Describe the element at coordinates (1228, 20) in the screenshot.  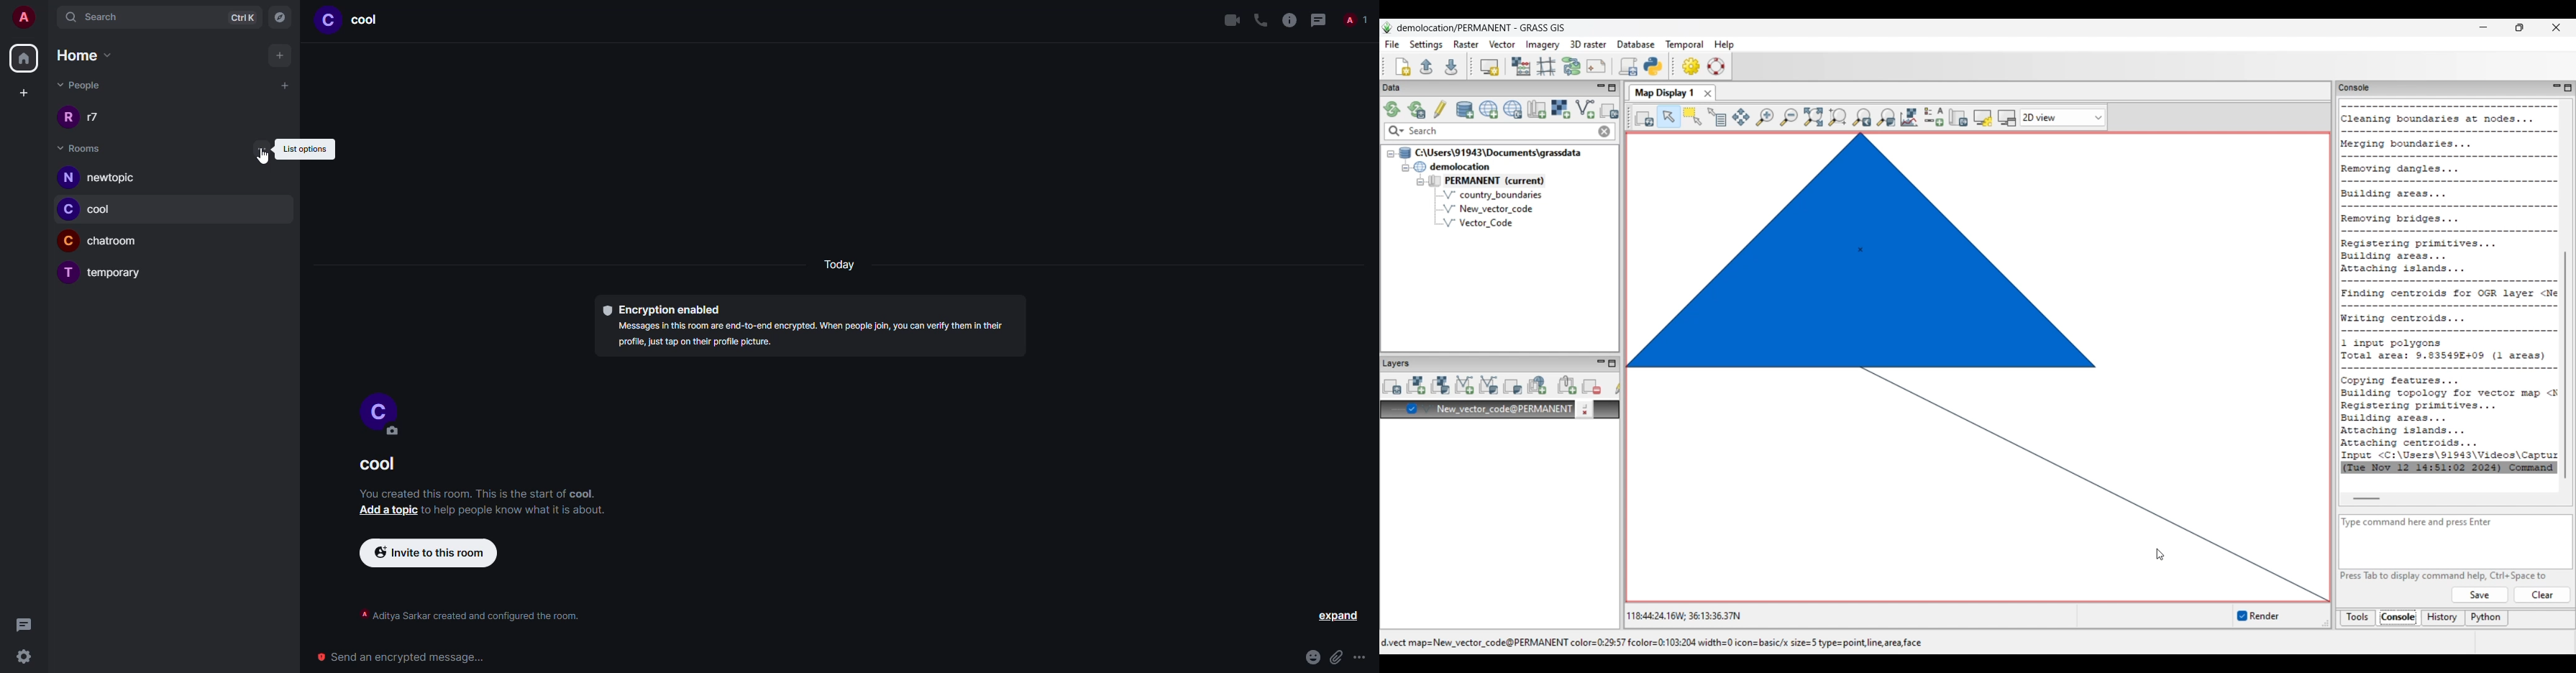
I see `video call` at that location.